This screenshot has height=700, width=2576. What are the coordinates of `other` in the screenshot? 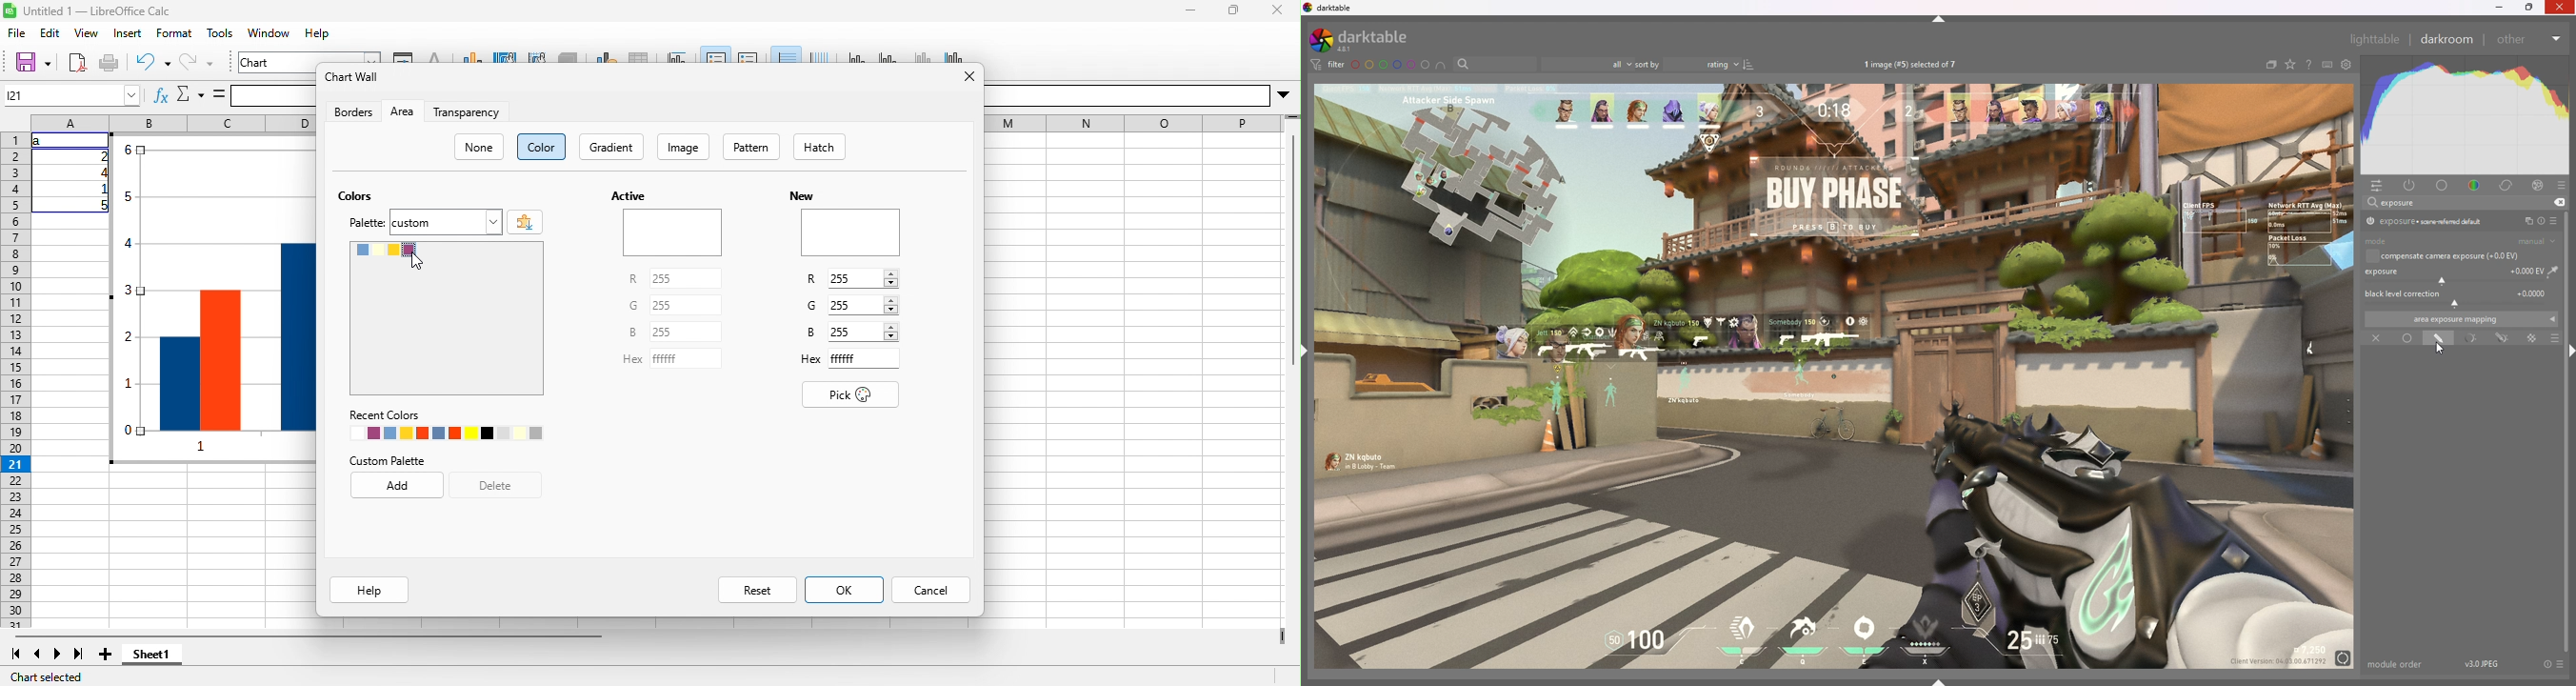 It's located at (2530, 39).